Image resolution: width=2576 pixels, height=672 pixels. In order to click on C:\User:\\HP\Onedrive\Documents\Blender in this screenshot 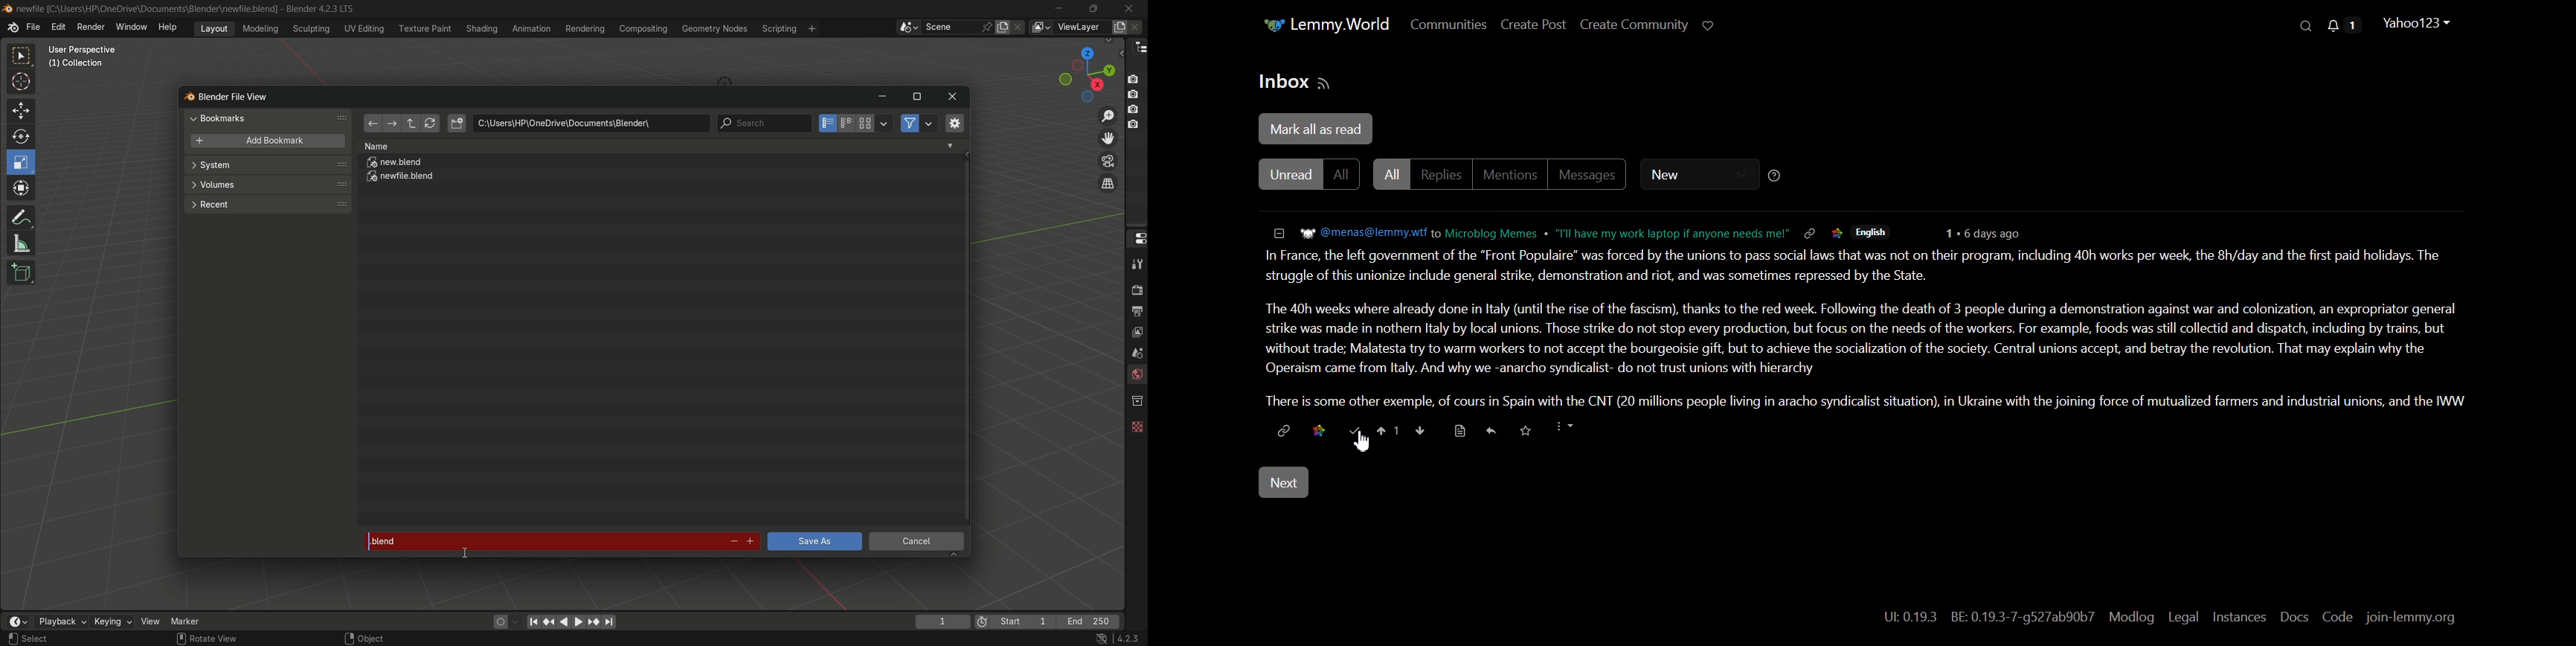, I will do `click(147, 9)`.